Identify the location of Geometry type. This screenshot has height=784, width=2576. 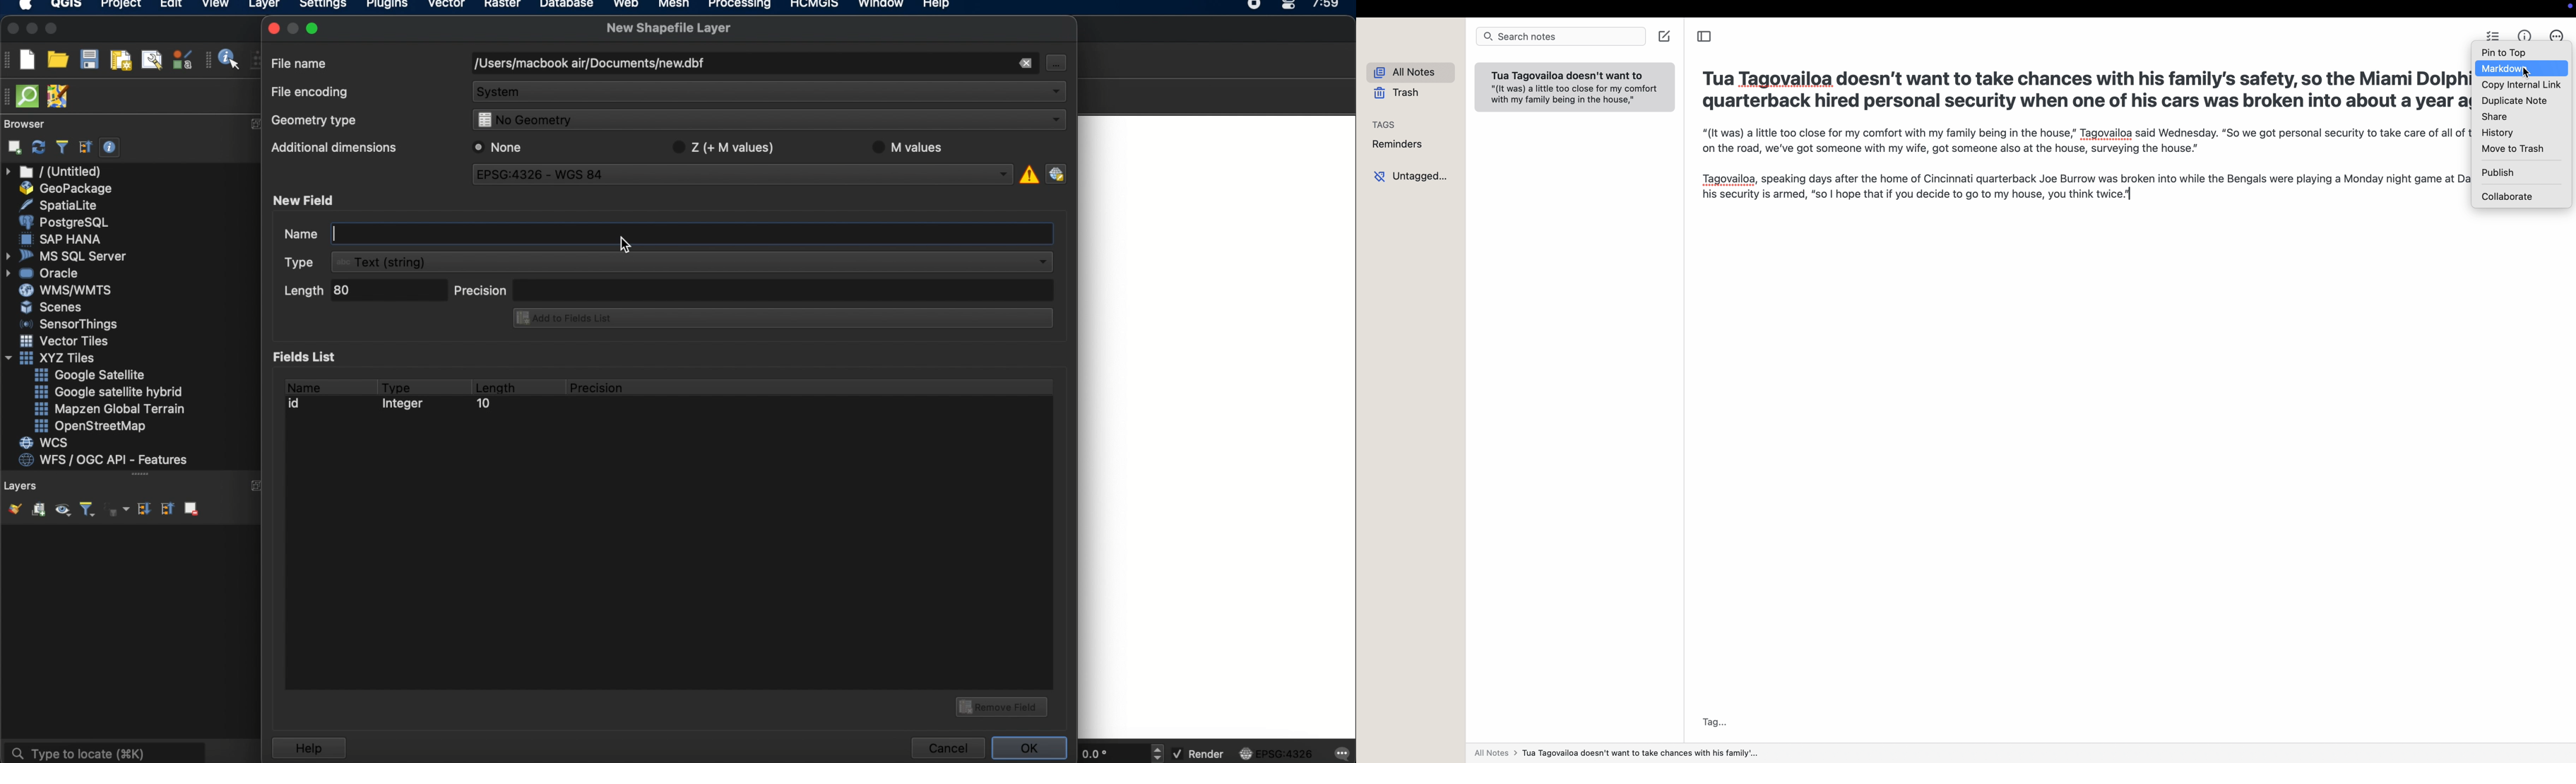
(319, 122).